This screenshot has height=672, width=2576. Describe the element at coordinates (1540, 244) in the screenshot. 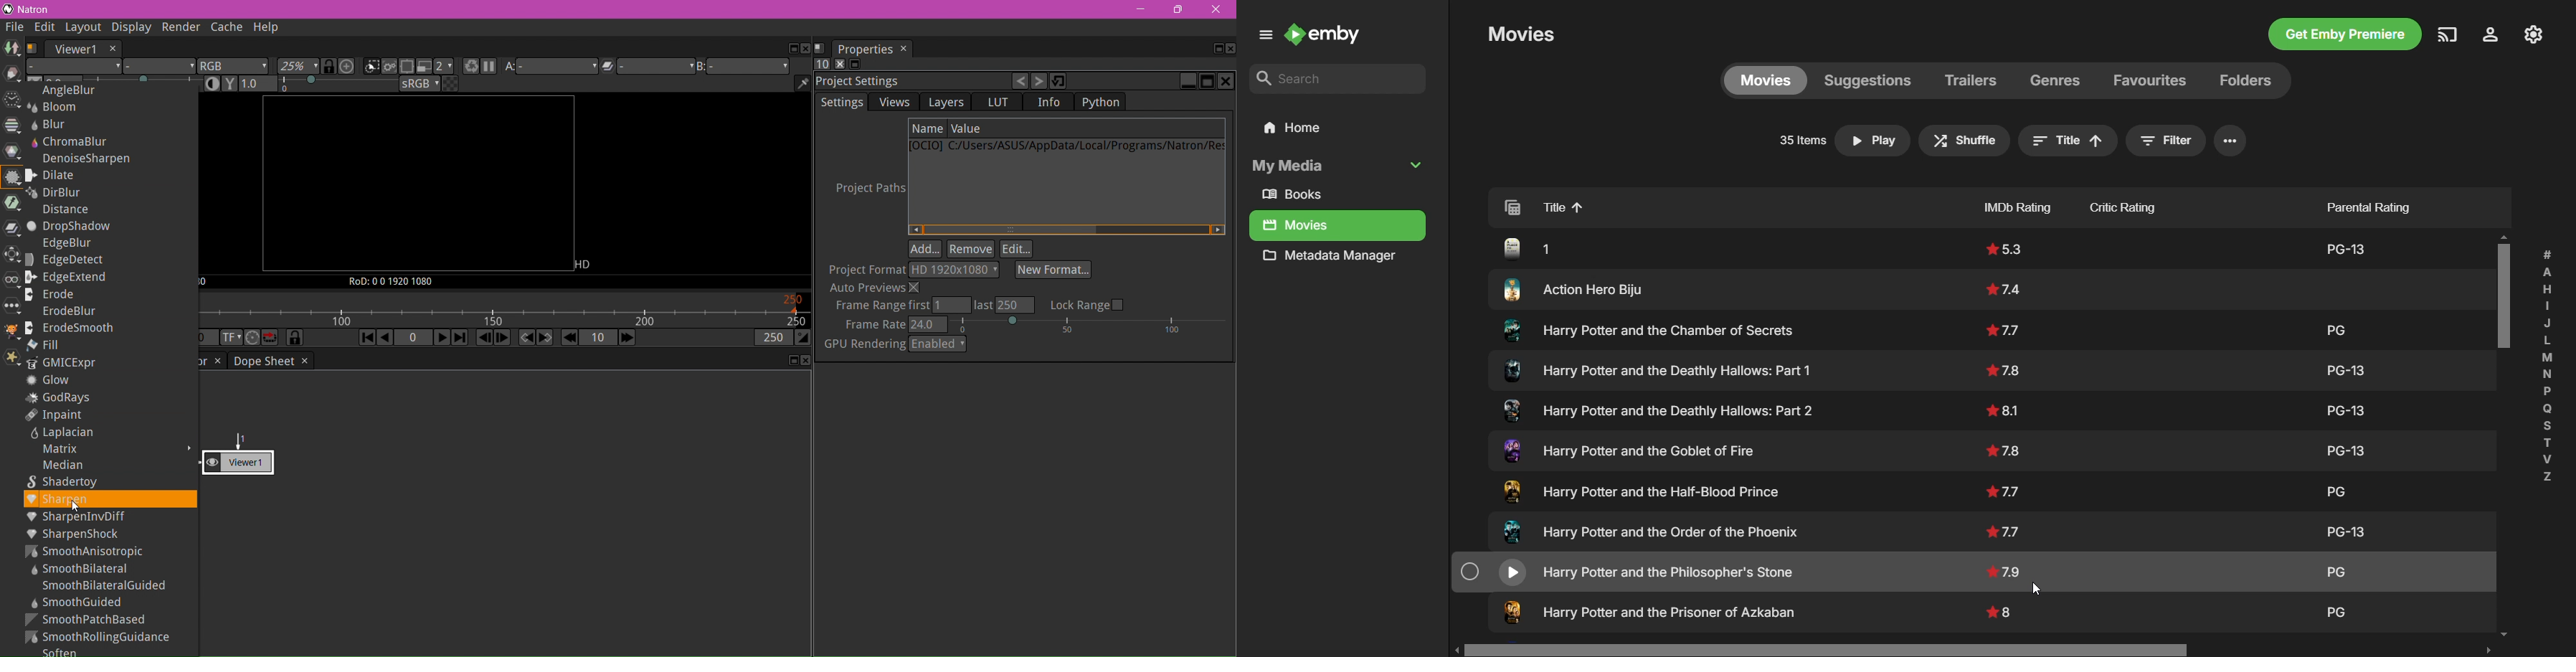

I see `` at that location.